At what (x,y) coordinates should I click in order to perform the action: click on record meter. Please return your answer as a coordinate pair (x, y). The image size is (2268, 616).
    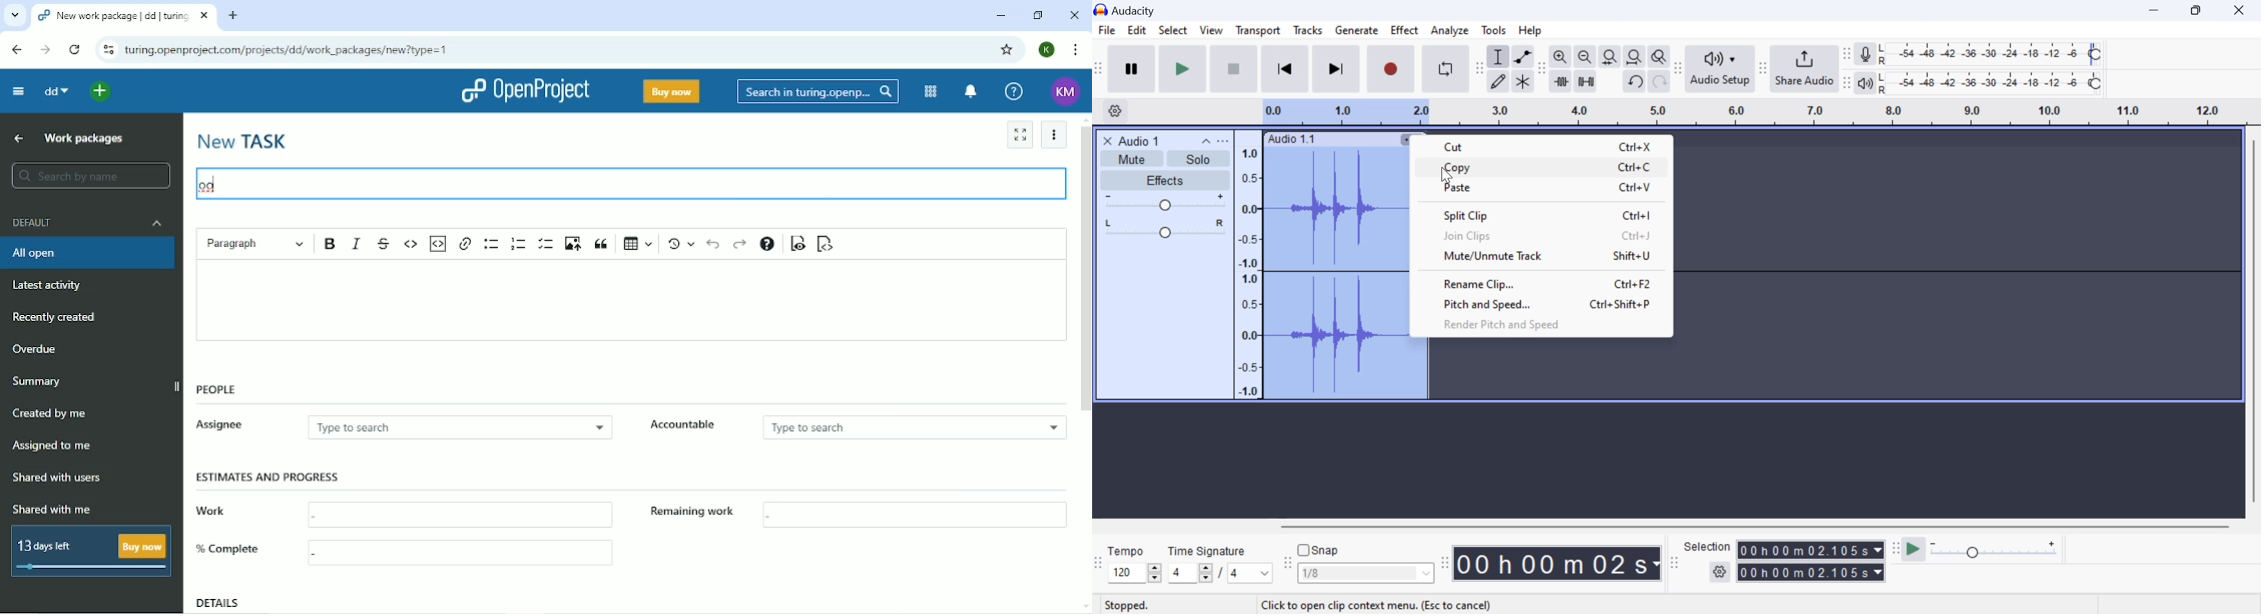
    Looking at the image, I should click on (1866, 55).